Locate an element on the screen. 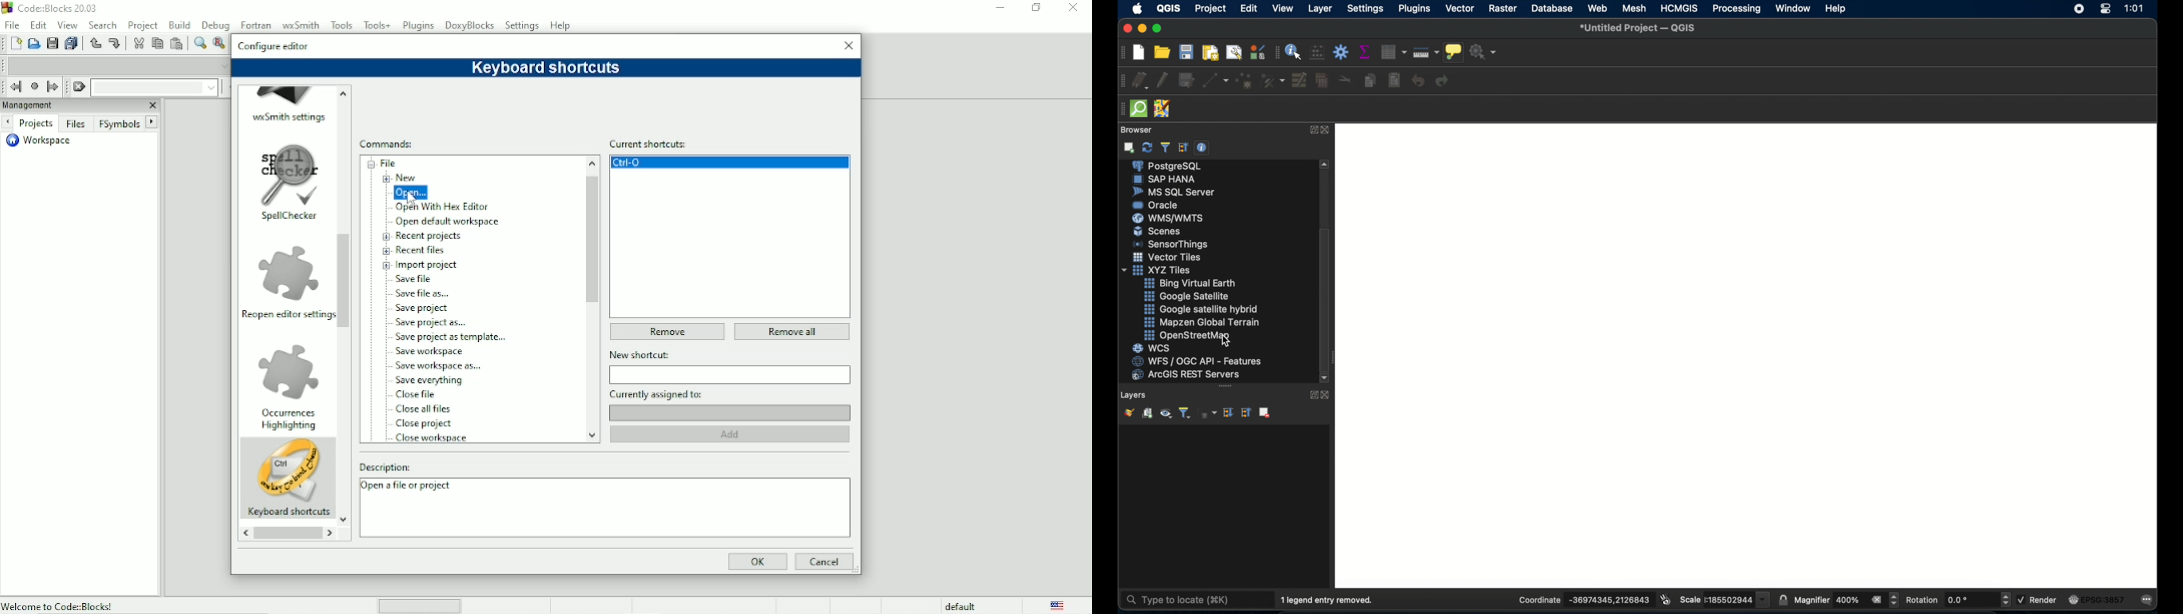  New is located at coordinates (407, 178).